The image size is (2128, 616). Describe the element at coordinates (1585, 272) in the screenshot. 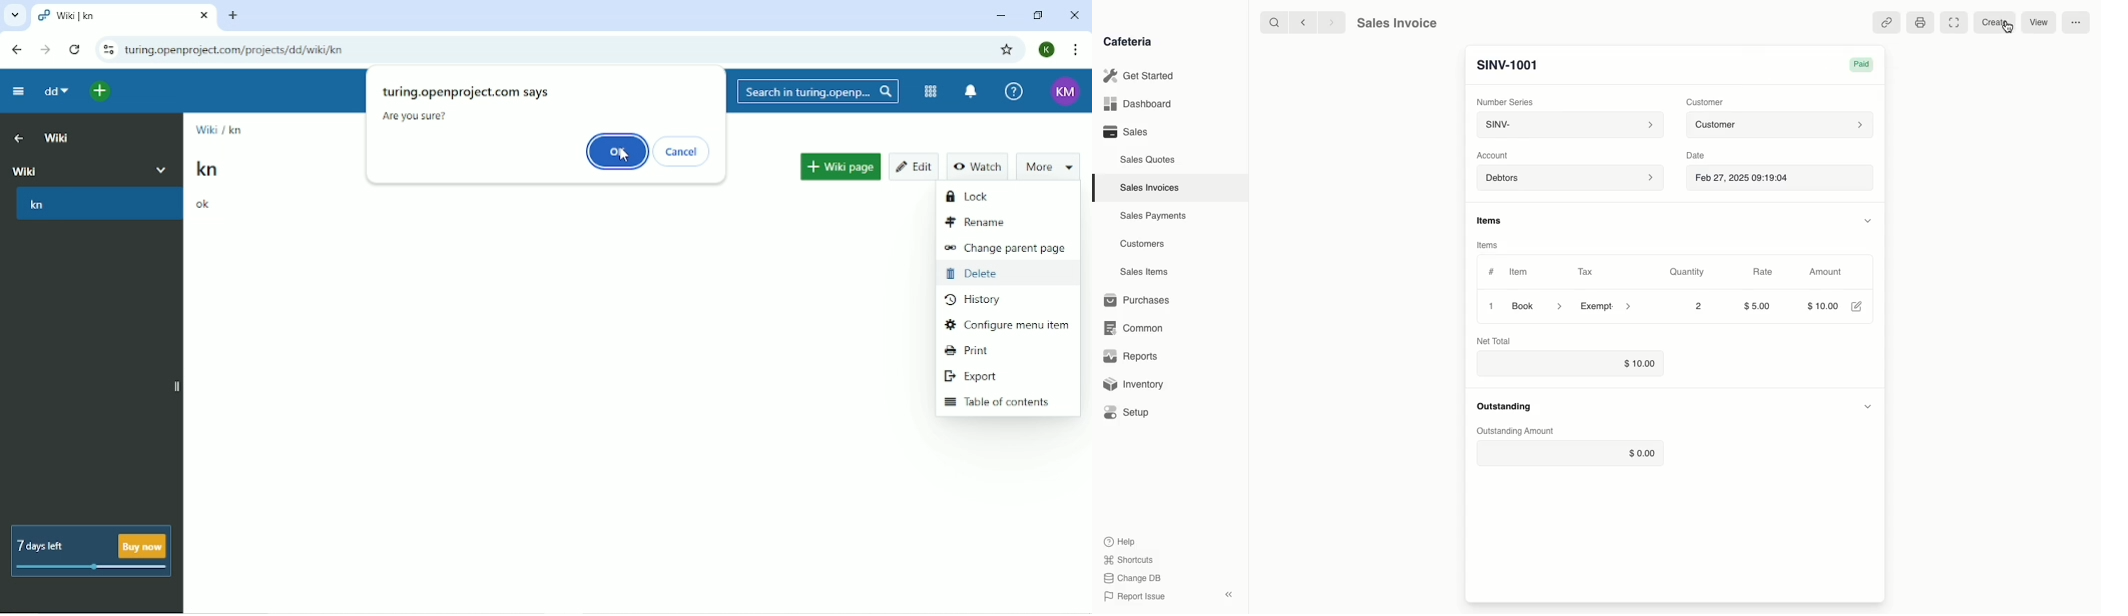

I see `Tax` at that location.